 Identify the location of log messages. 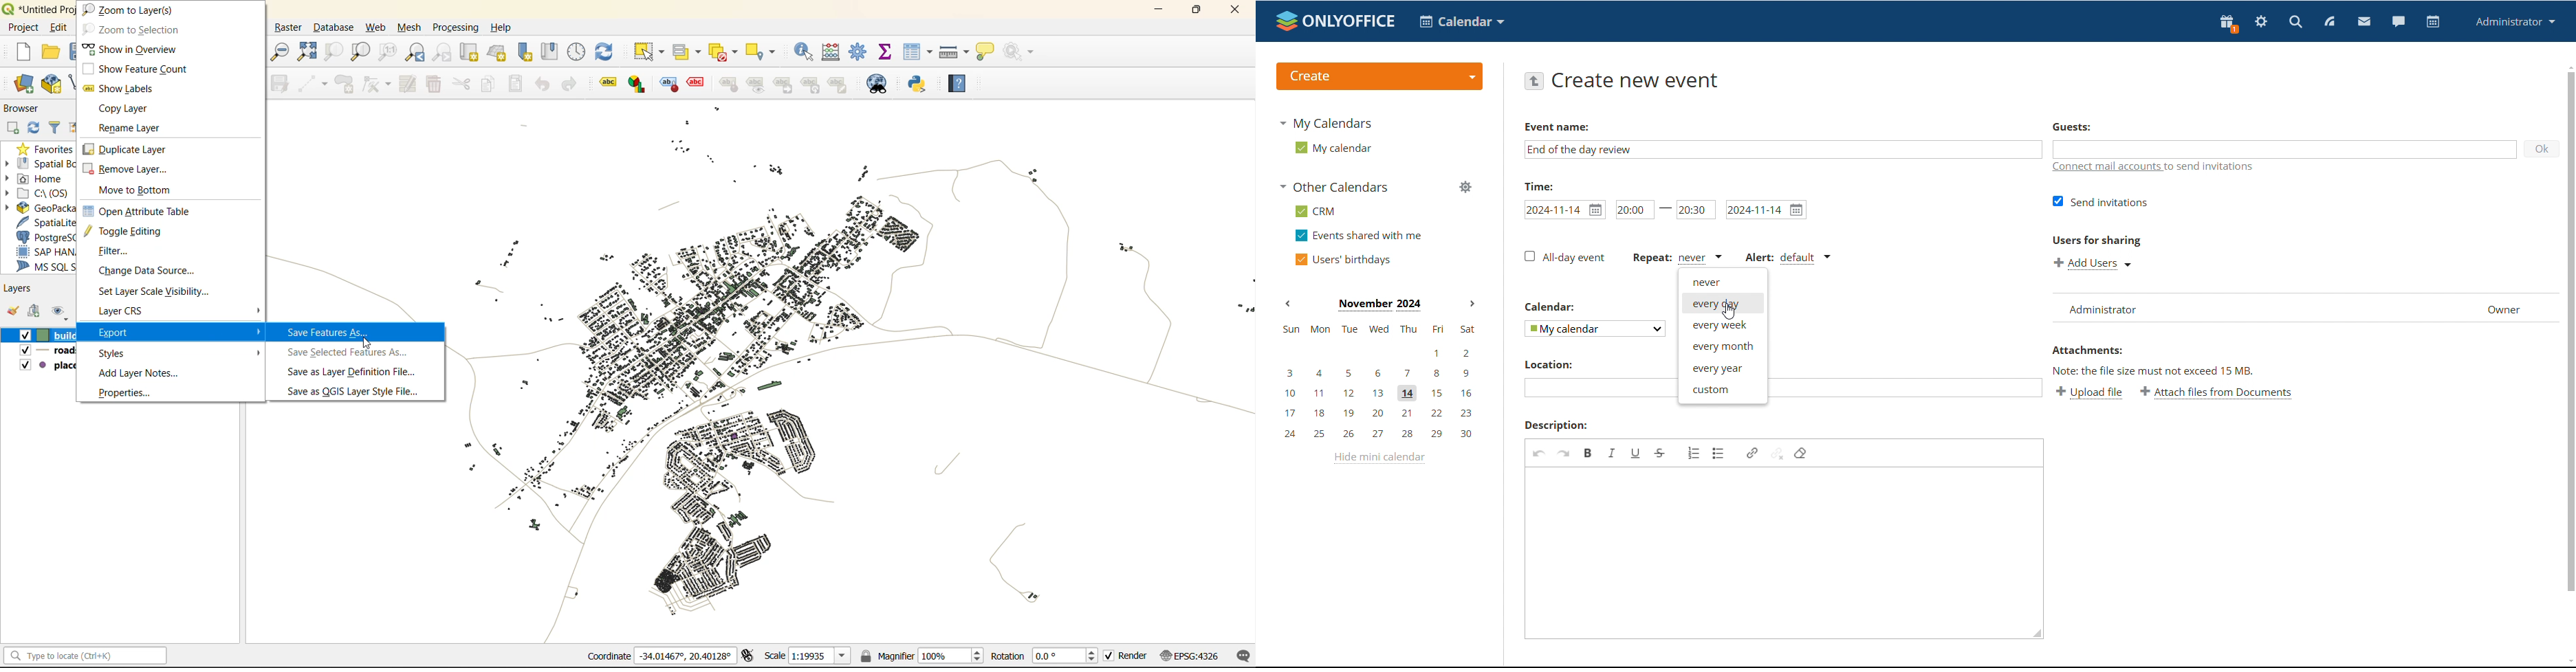
(1241, 655).